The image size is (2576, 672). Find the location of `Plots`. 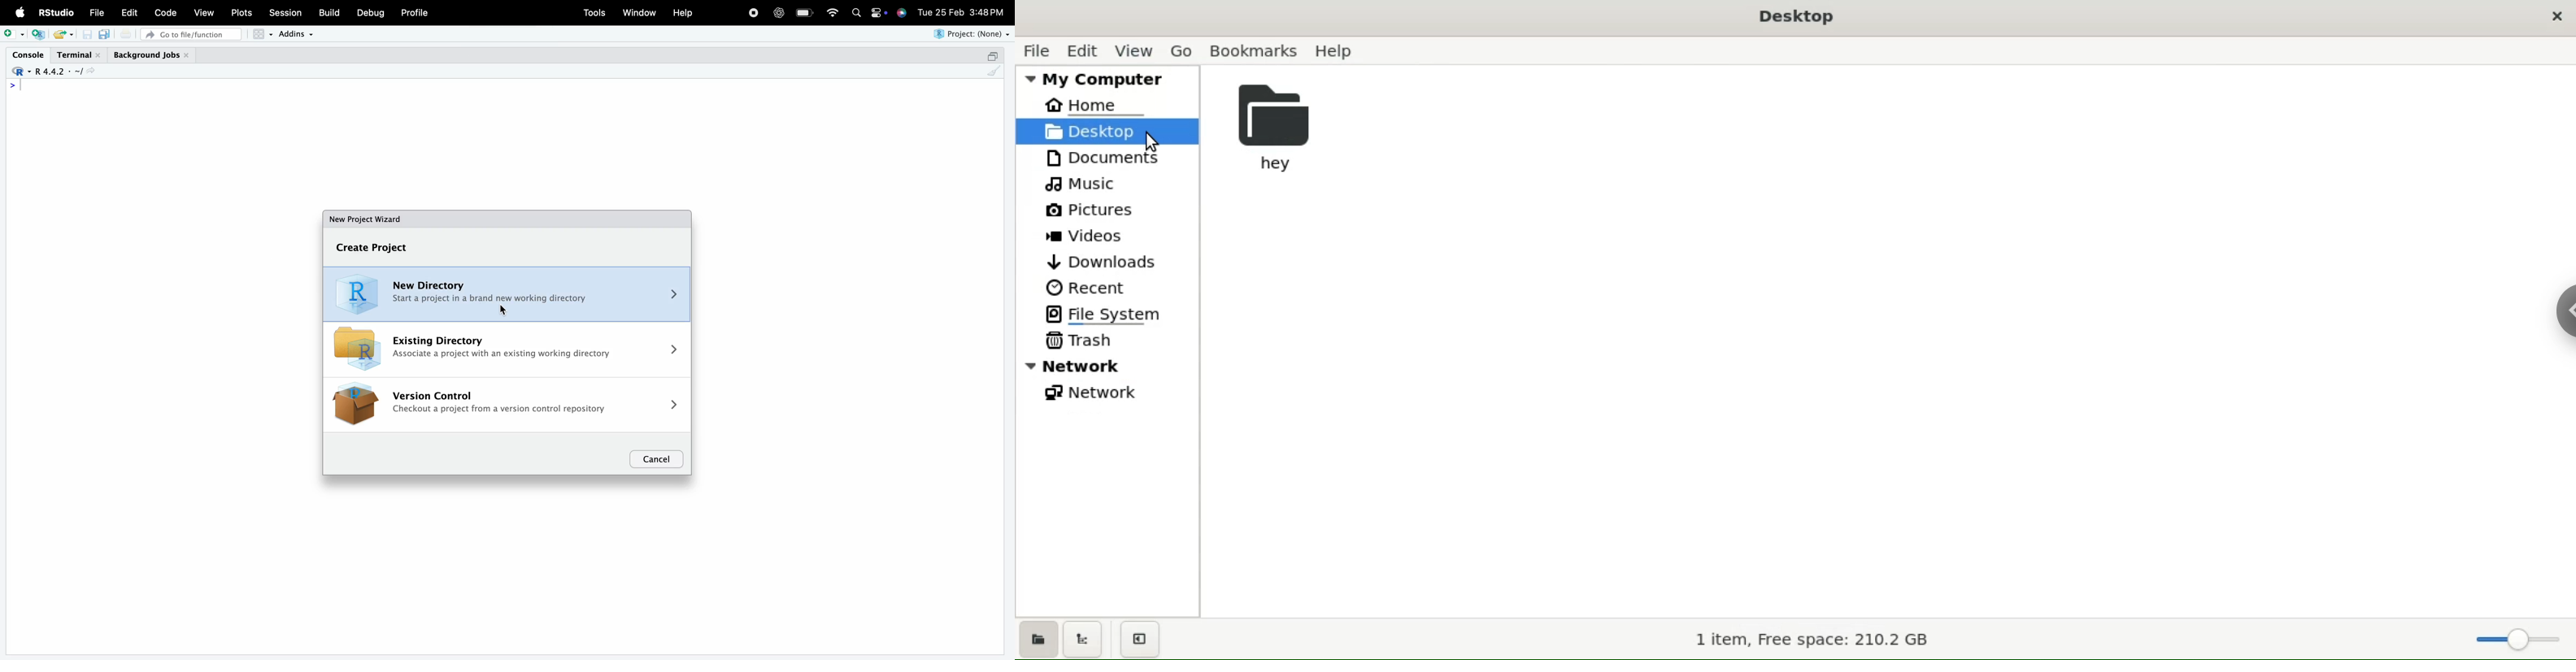

Plots is located at coordinates (240, 13).